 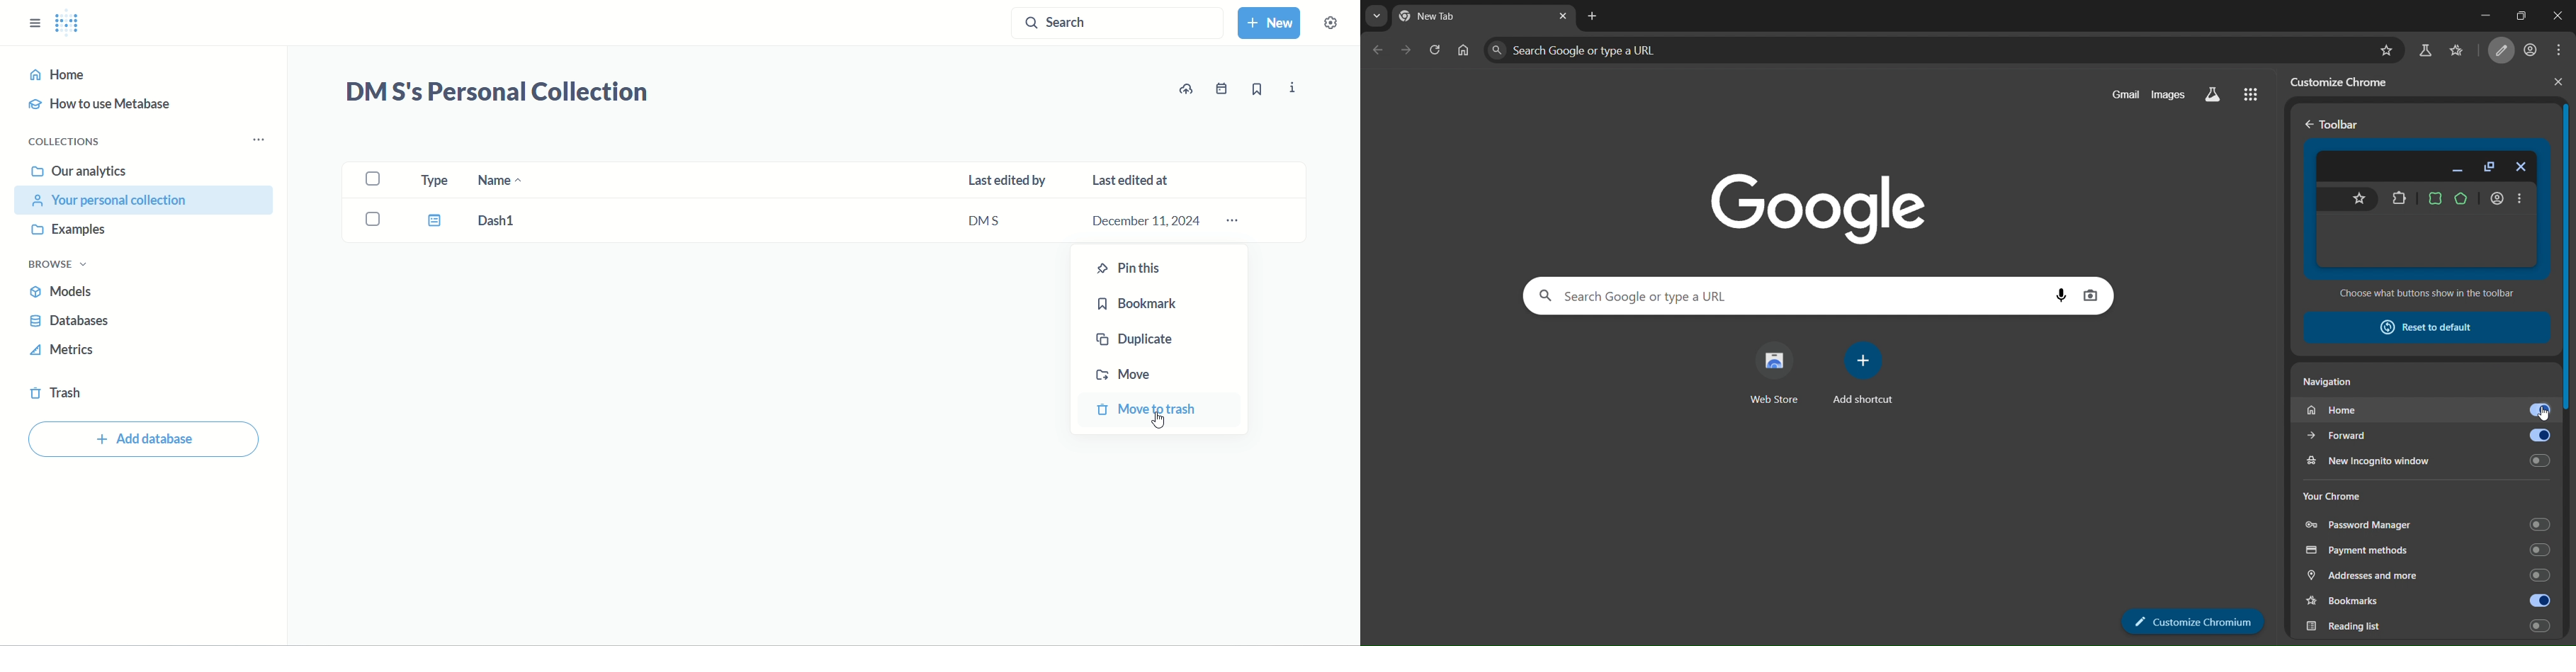 What do you see at coordinates (2428, 574) in the screenshot?
I see `addresses and more` at bounding box center [2428, 574].